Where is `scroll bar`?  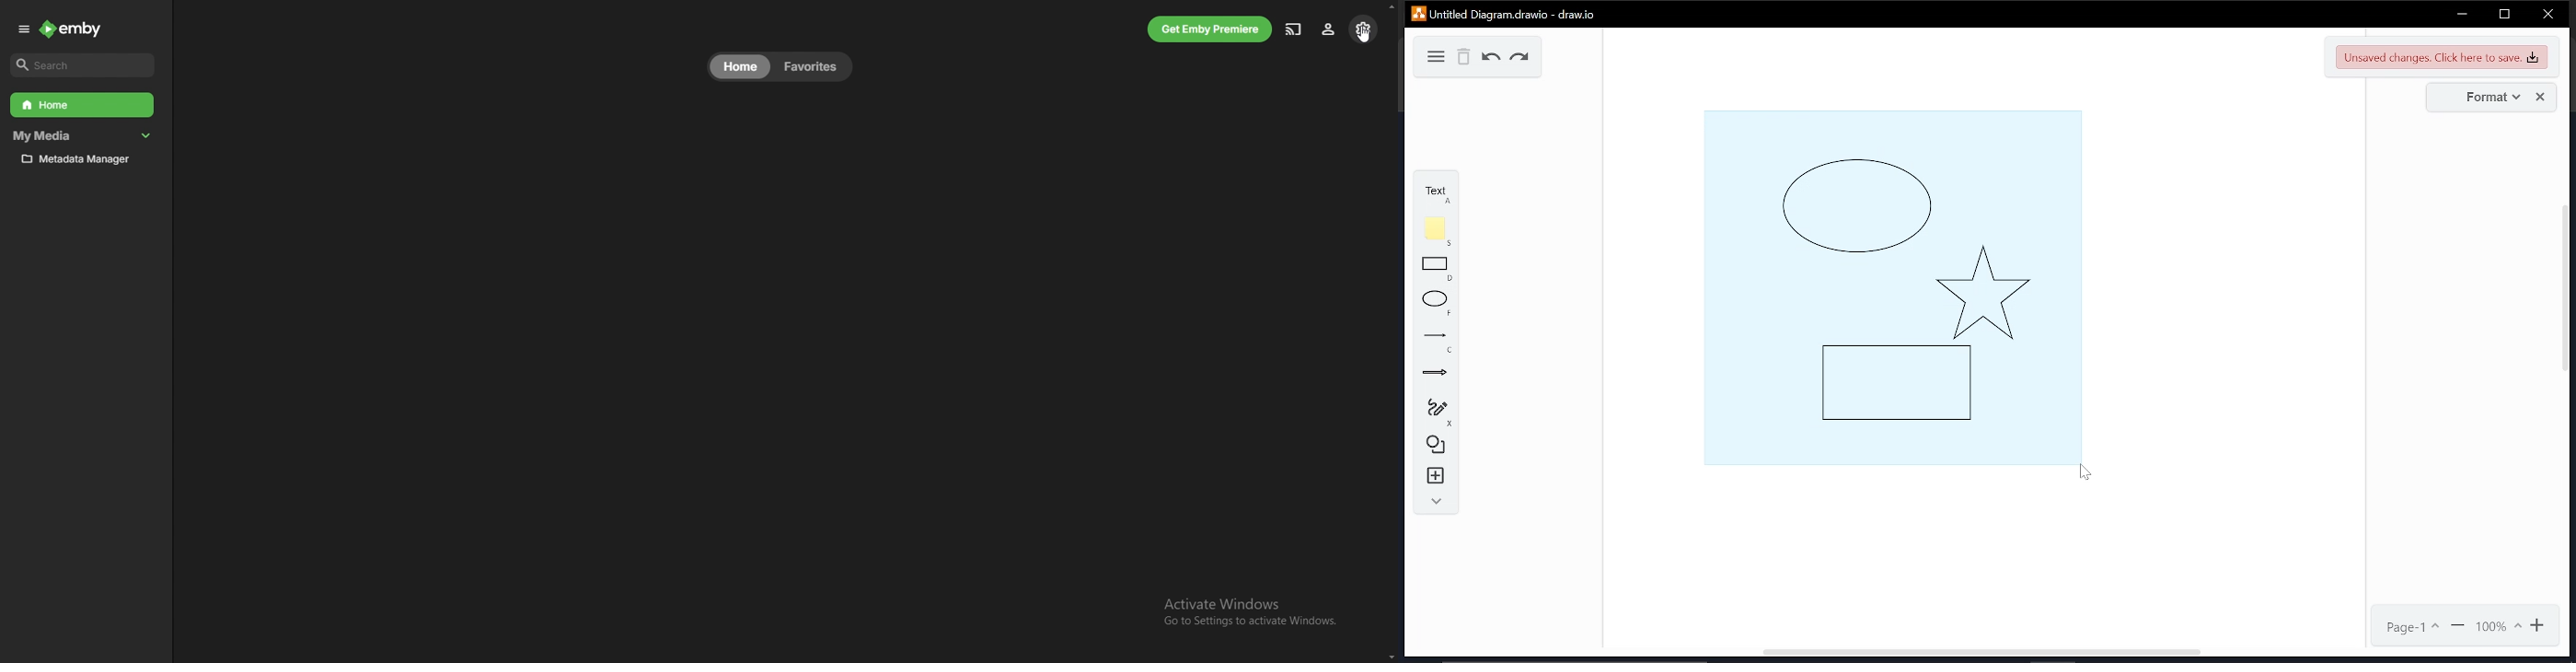 scroll bar is located at coordinates (1390, 331).